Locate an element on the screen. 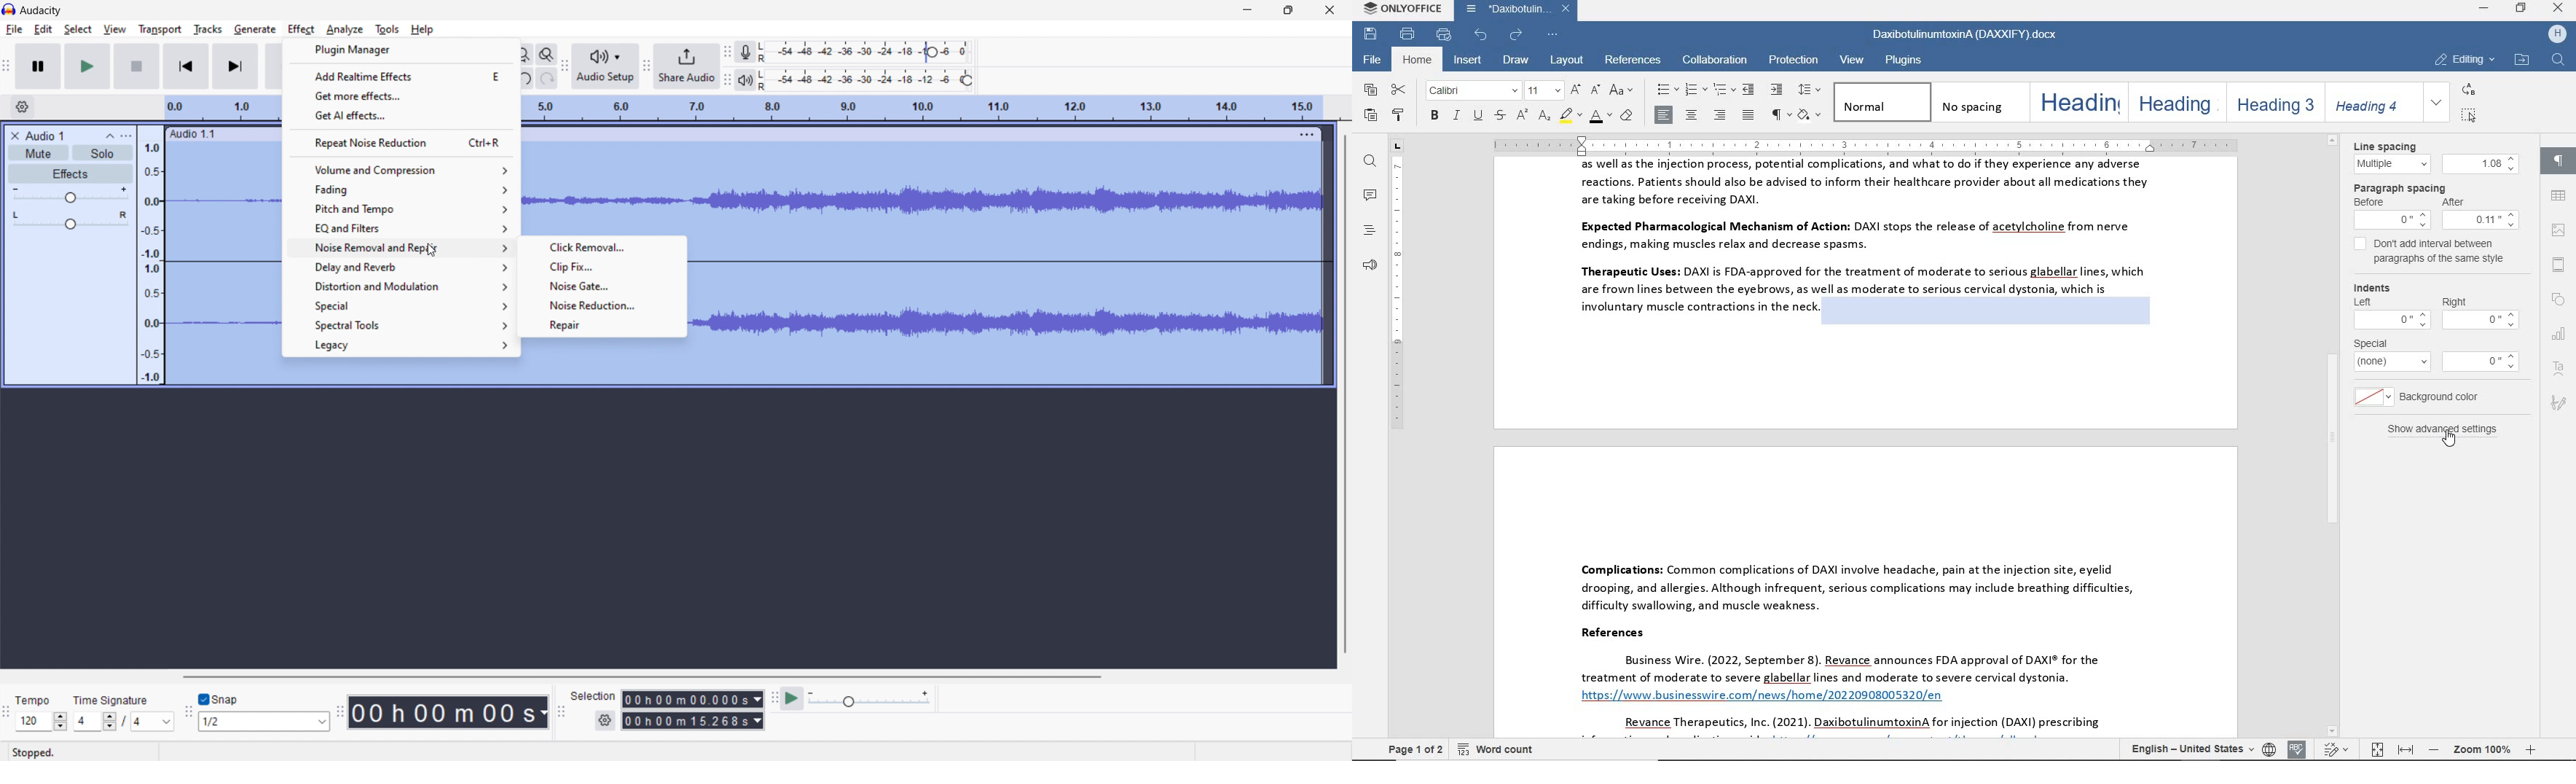 The height and width of the screenshot is (784, 2576). Indents is located at coordinates (2435, 305).